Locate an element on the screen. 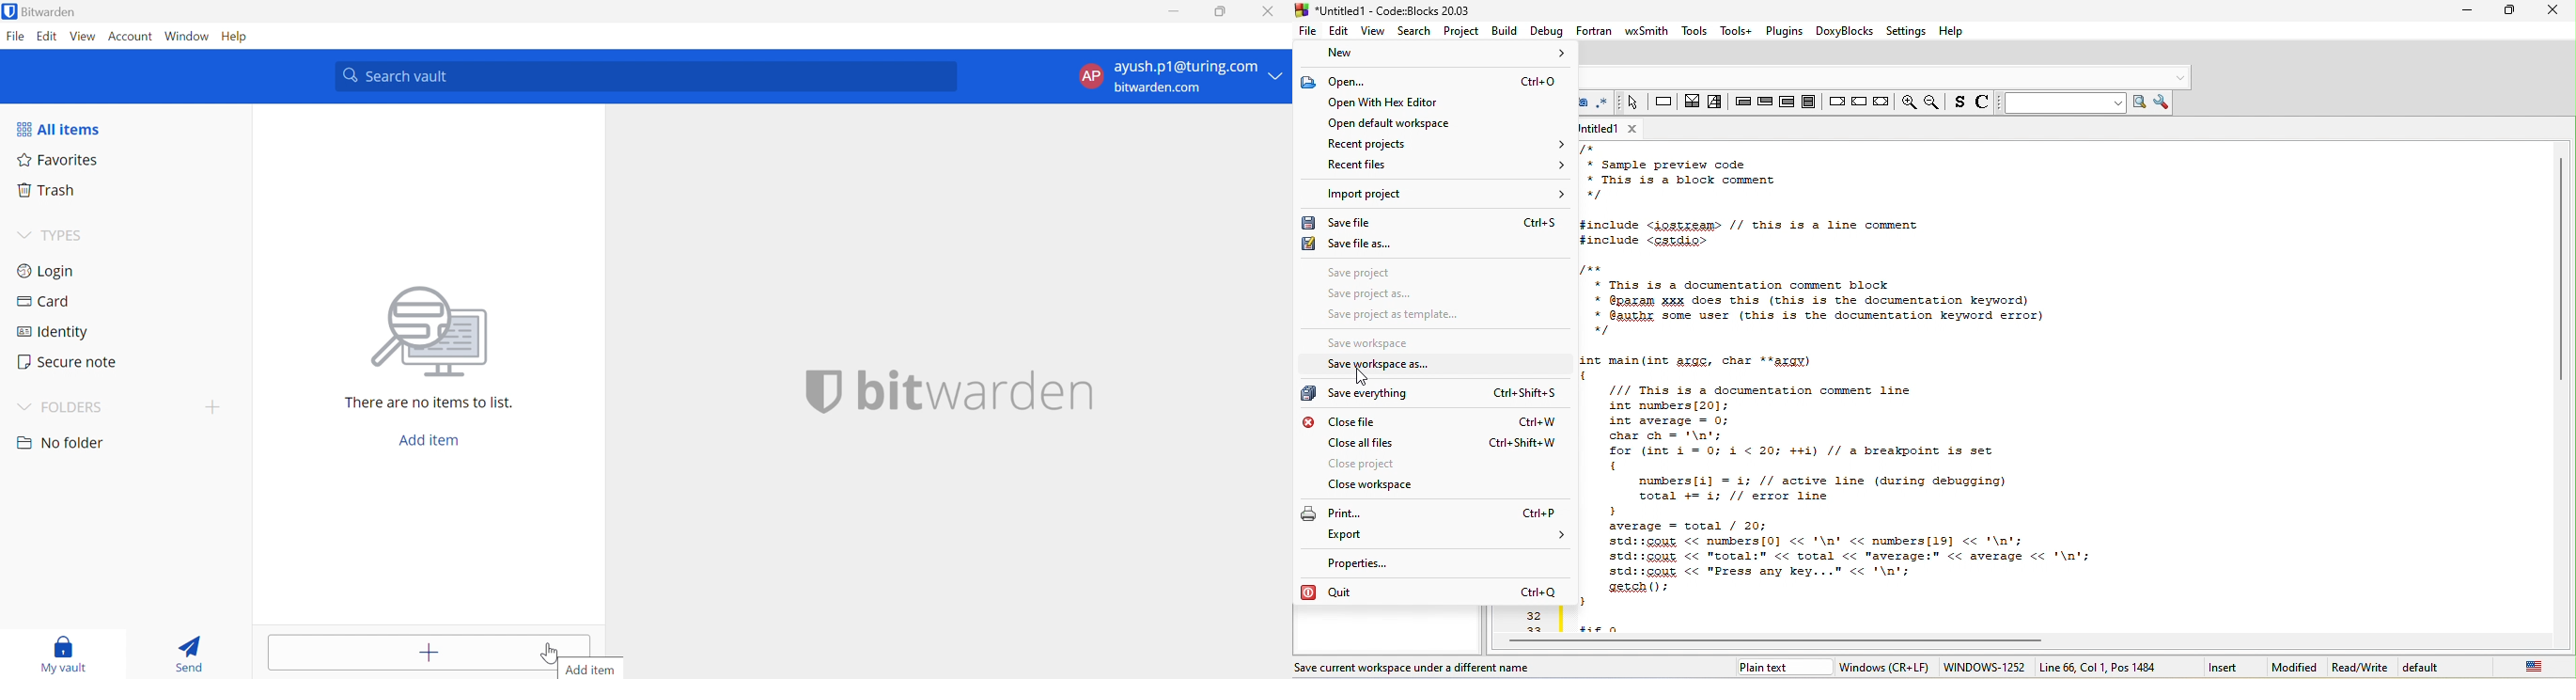 This screenshot has width=2576, height=700. image is located at coordinates (430, 334).